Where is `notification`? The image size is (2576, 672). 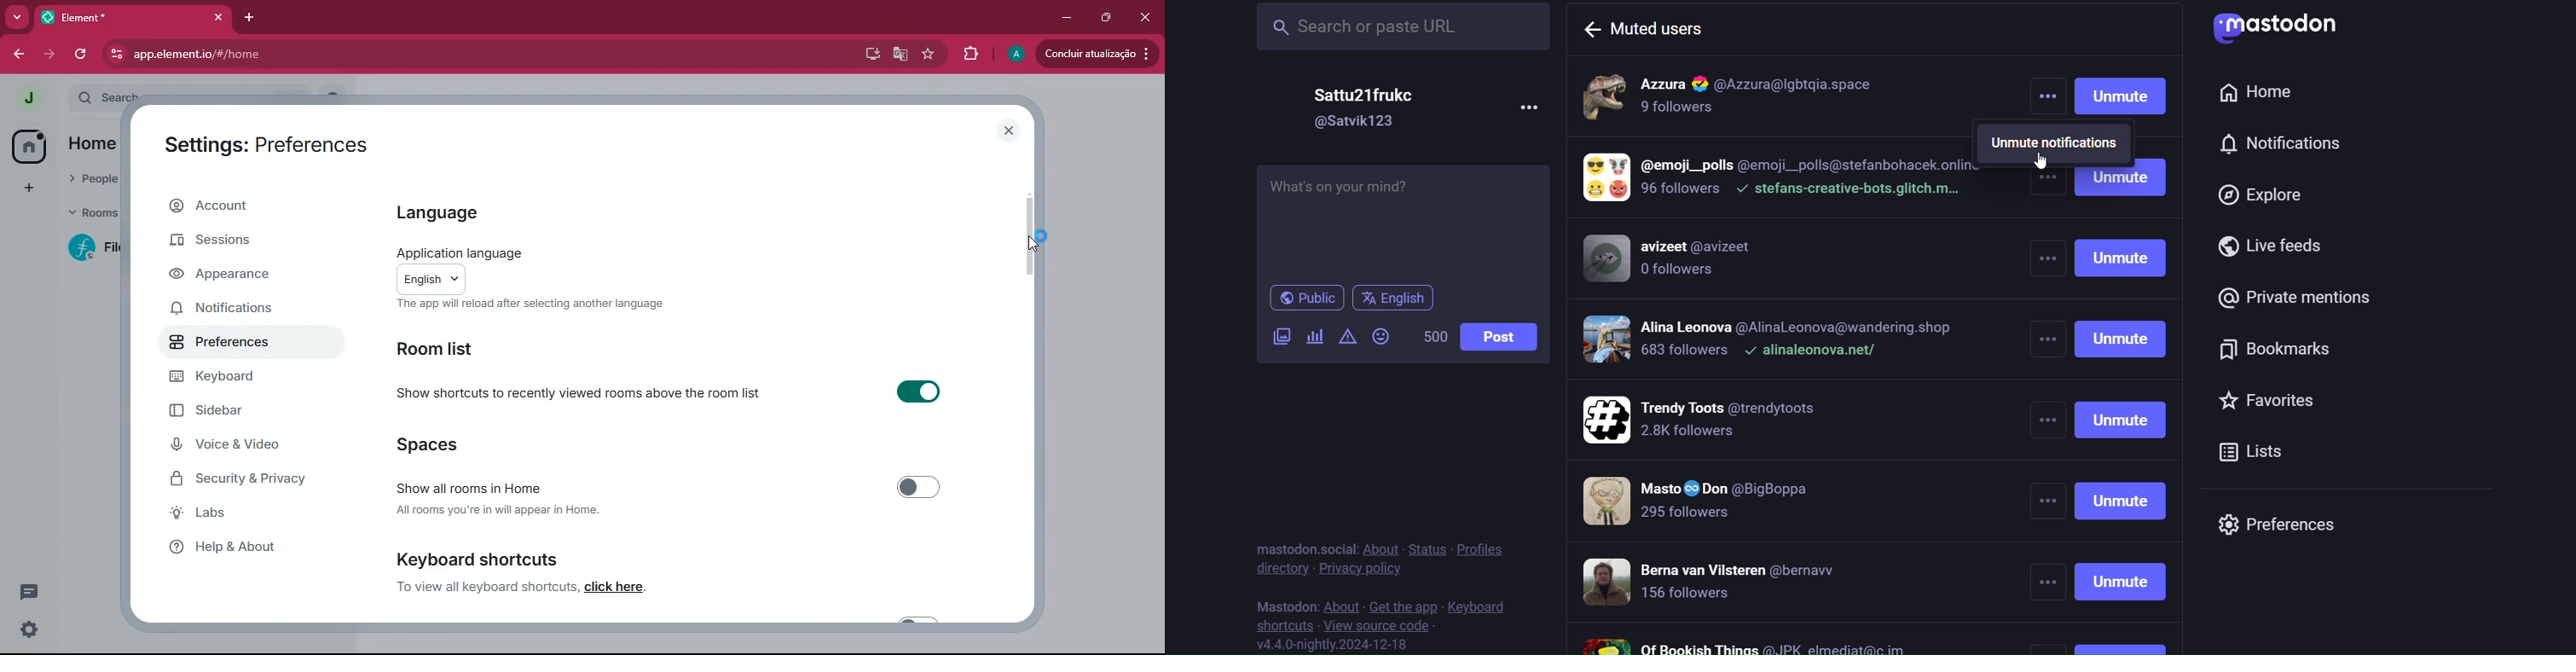 notification is located at coordinates (2285, 144).